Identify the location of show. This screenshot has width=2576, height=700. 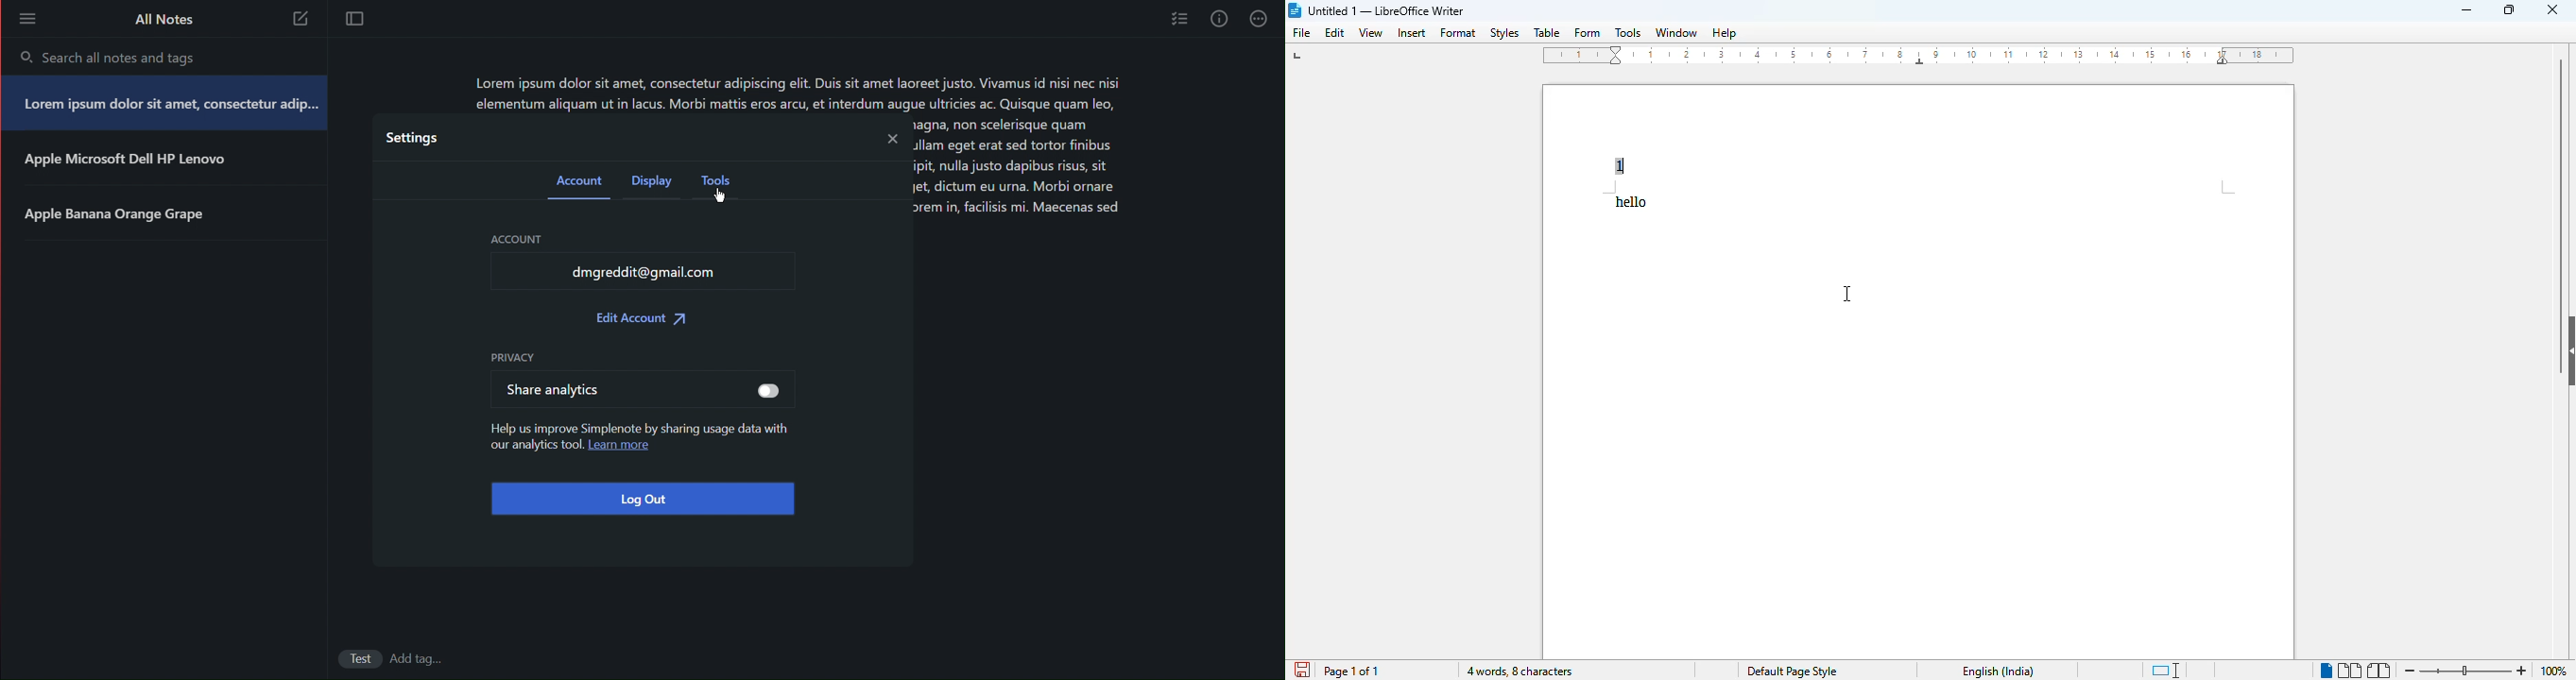
(2567, 350).